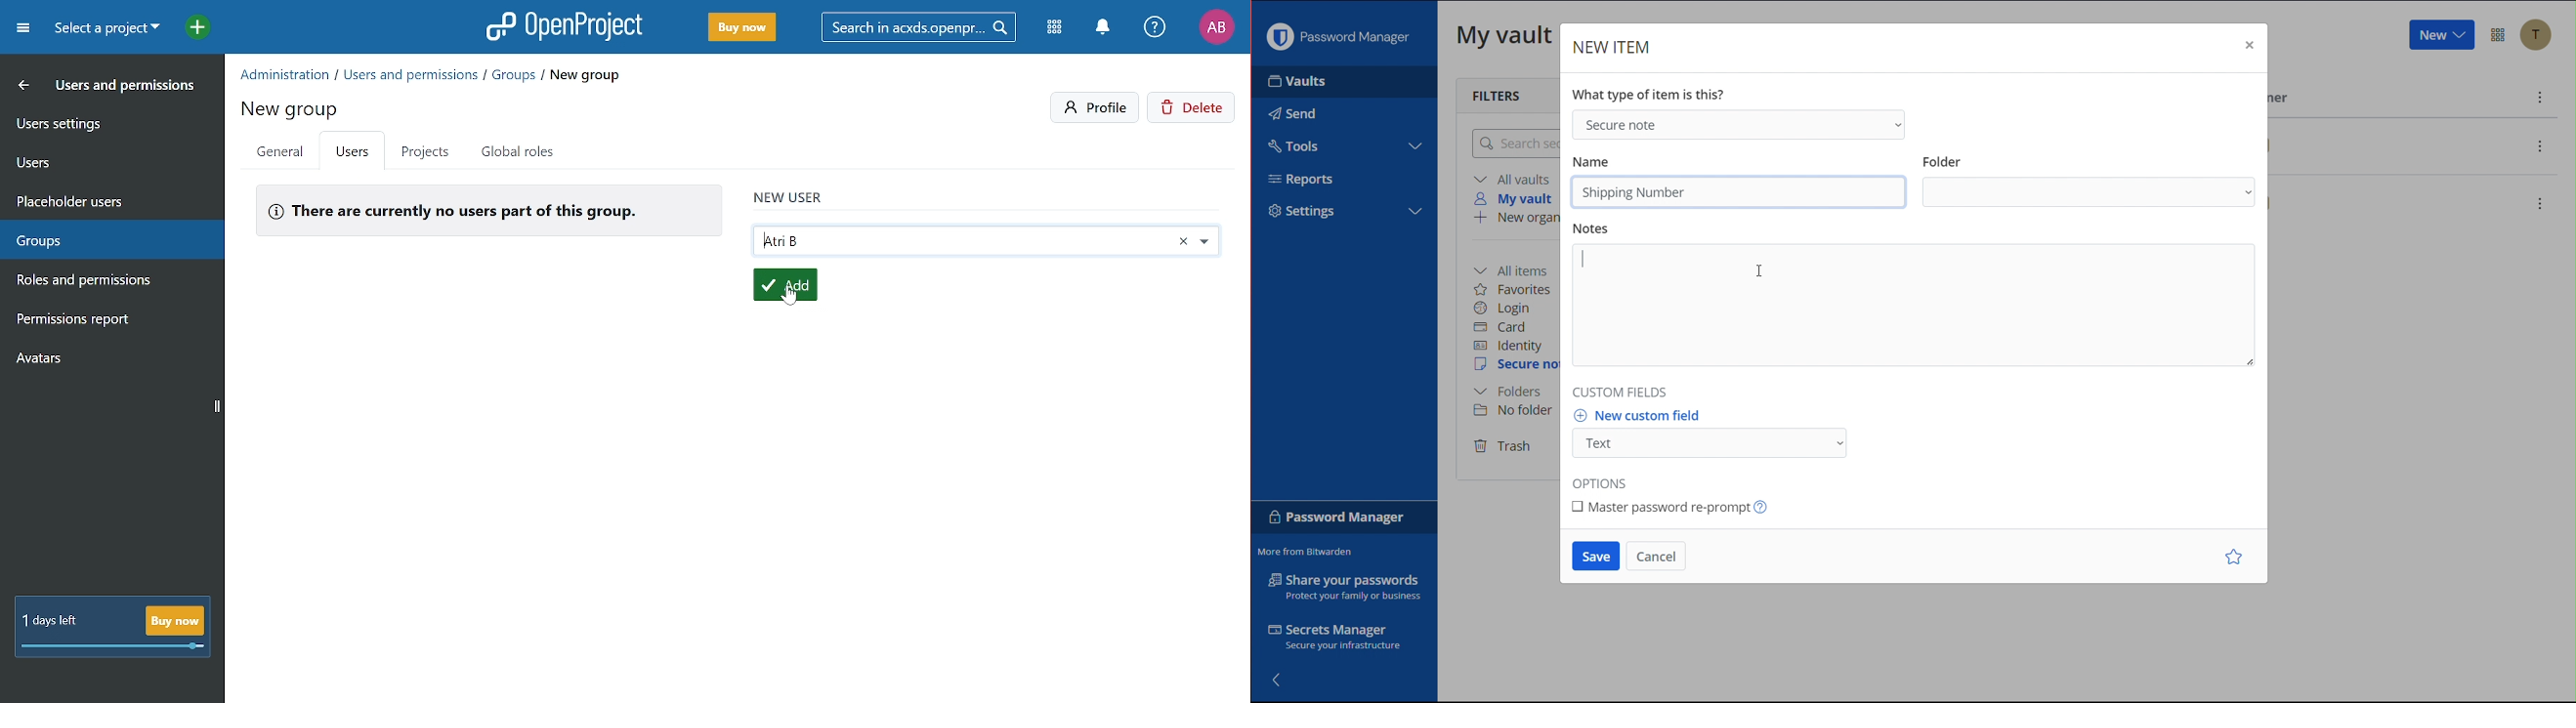 This screenshot has height=728, width=2576. I want to click on Path, so click(432, 73).